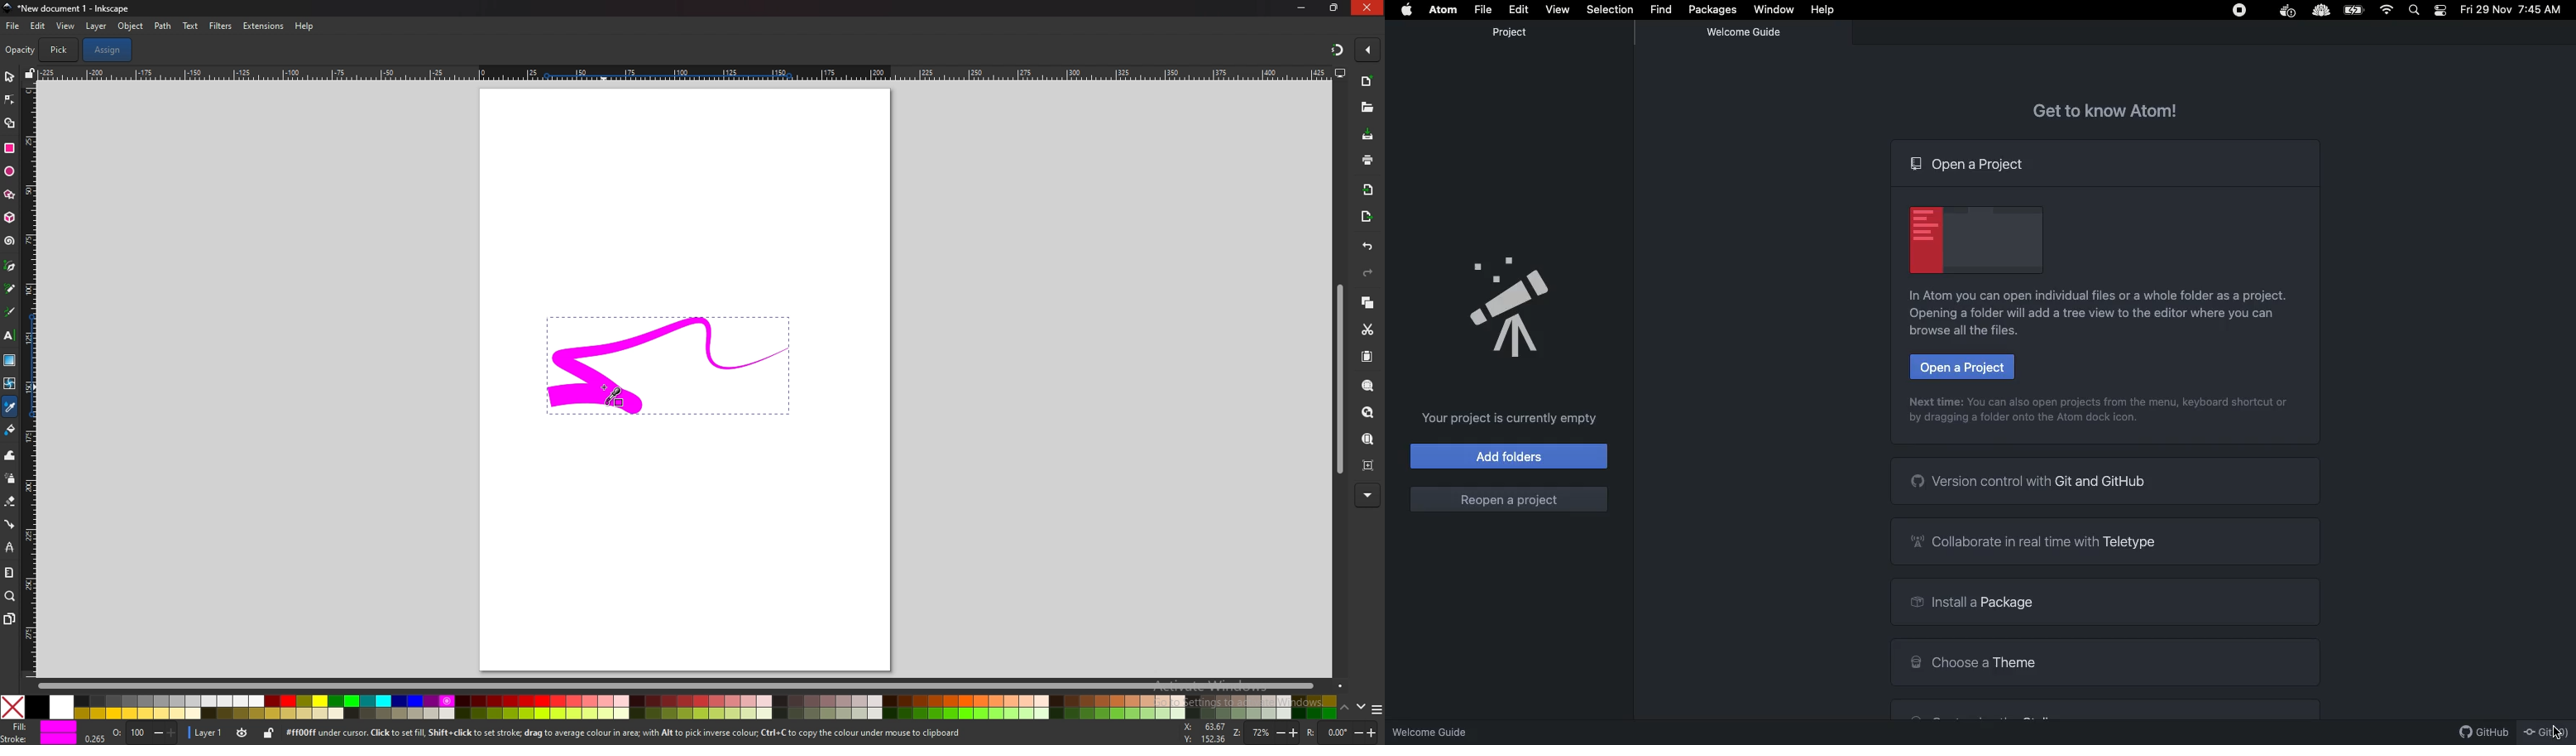 Image resolution: width=2576 pixels, height=756 pixels. I want to click on File, so click(1485, 8).